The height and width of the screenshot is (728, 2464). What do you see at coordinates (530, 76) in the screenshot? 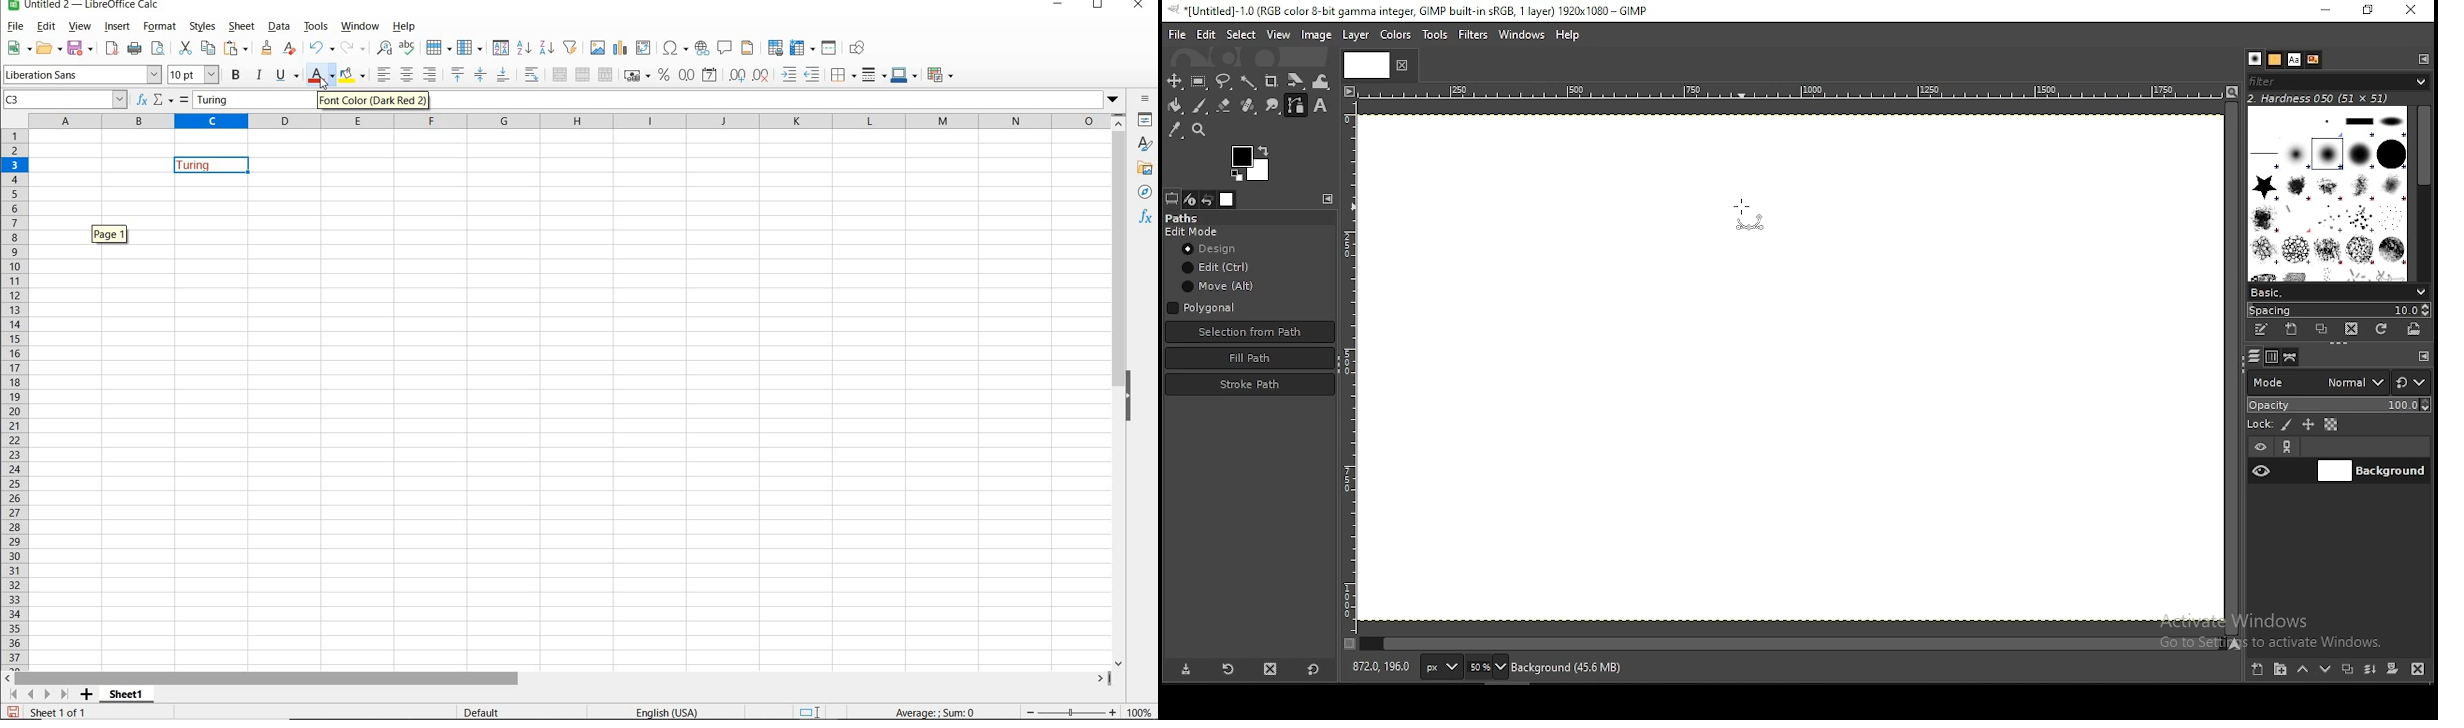
I see `WRAP TEXT` at bounding box center [530, 76].